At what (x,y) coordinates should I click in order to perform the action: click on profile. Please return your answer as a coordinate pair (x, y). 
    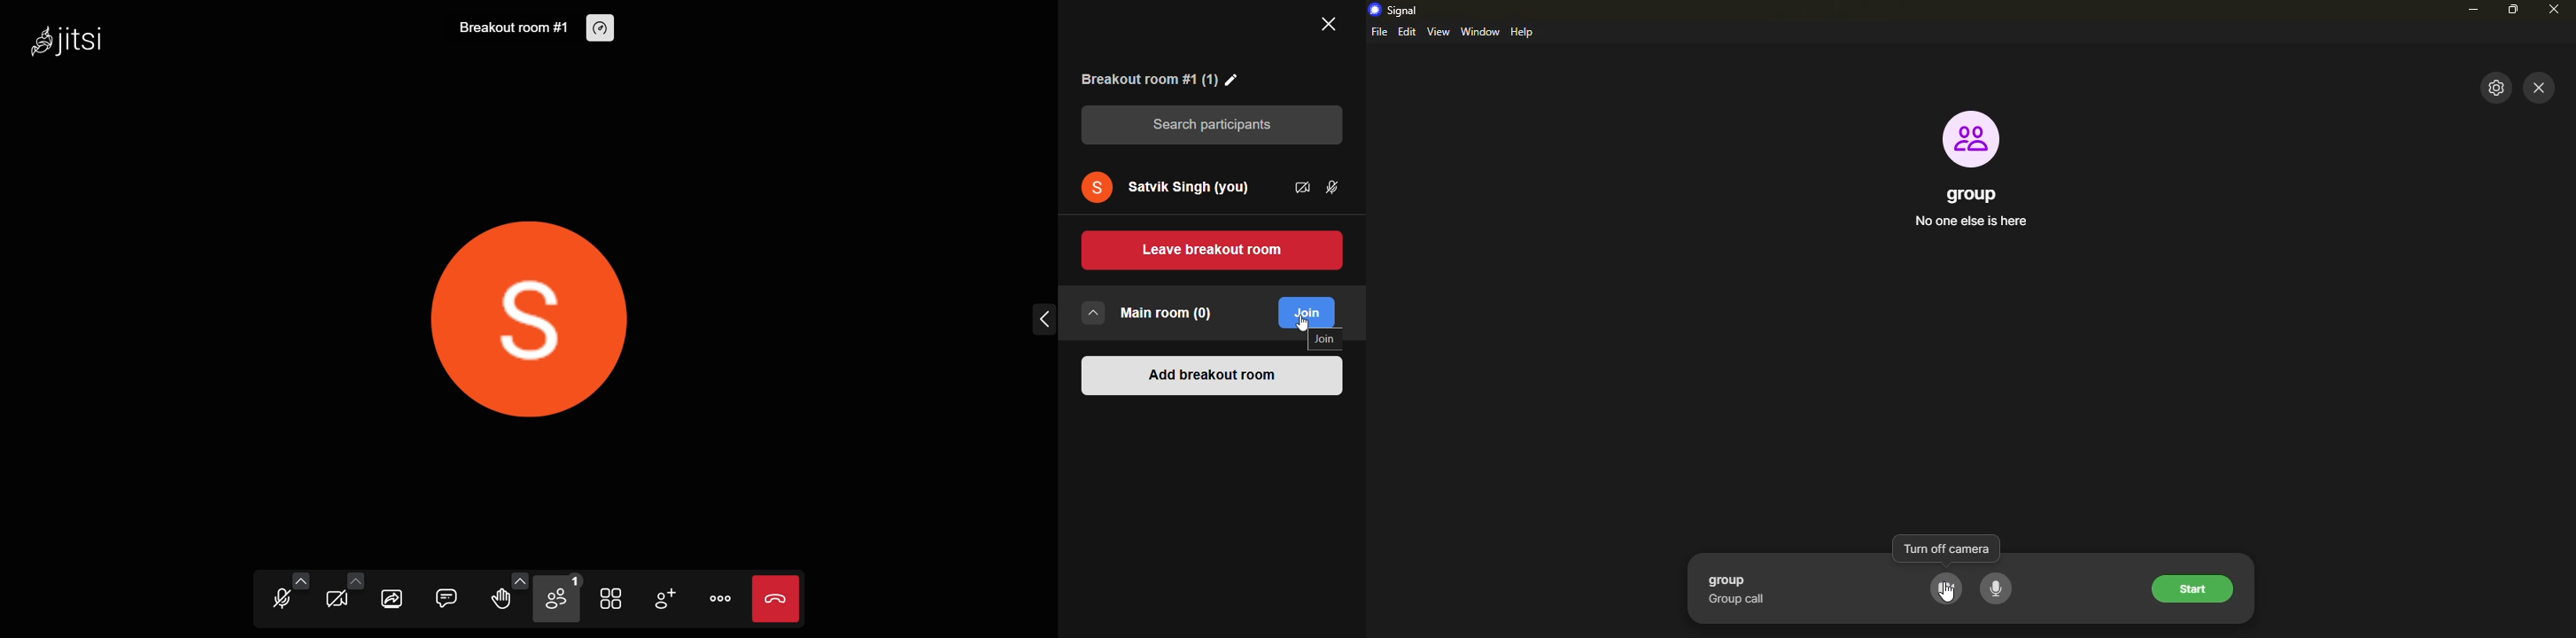
    Looking at the image, I should click on (1971, 141).